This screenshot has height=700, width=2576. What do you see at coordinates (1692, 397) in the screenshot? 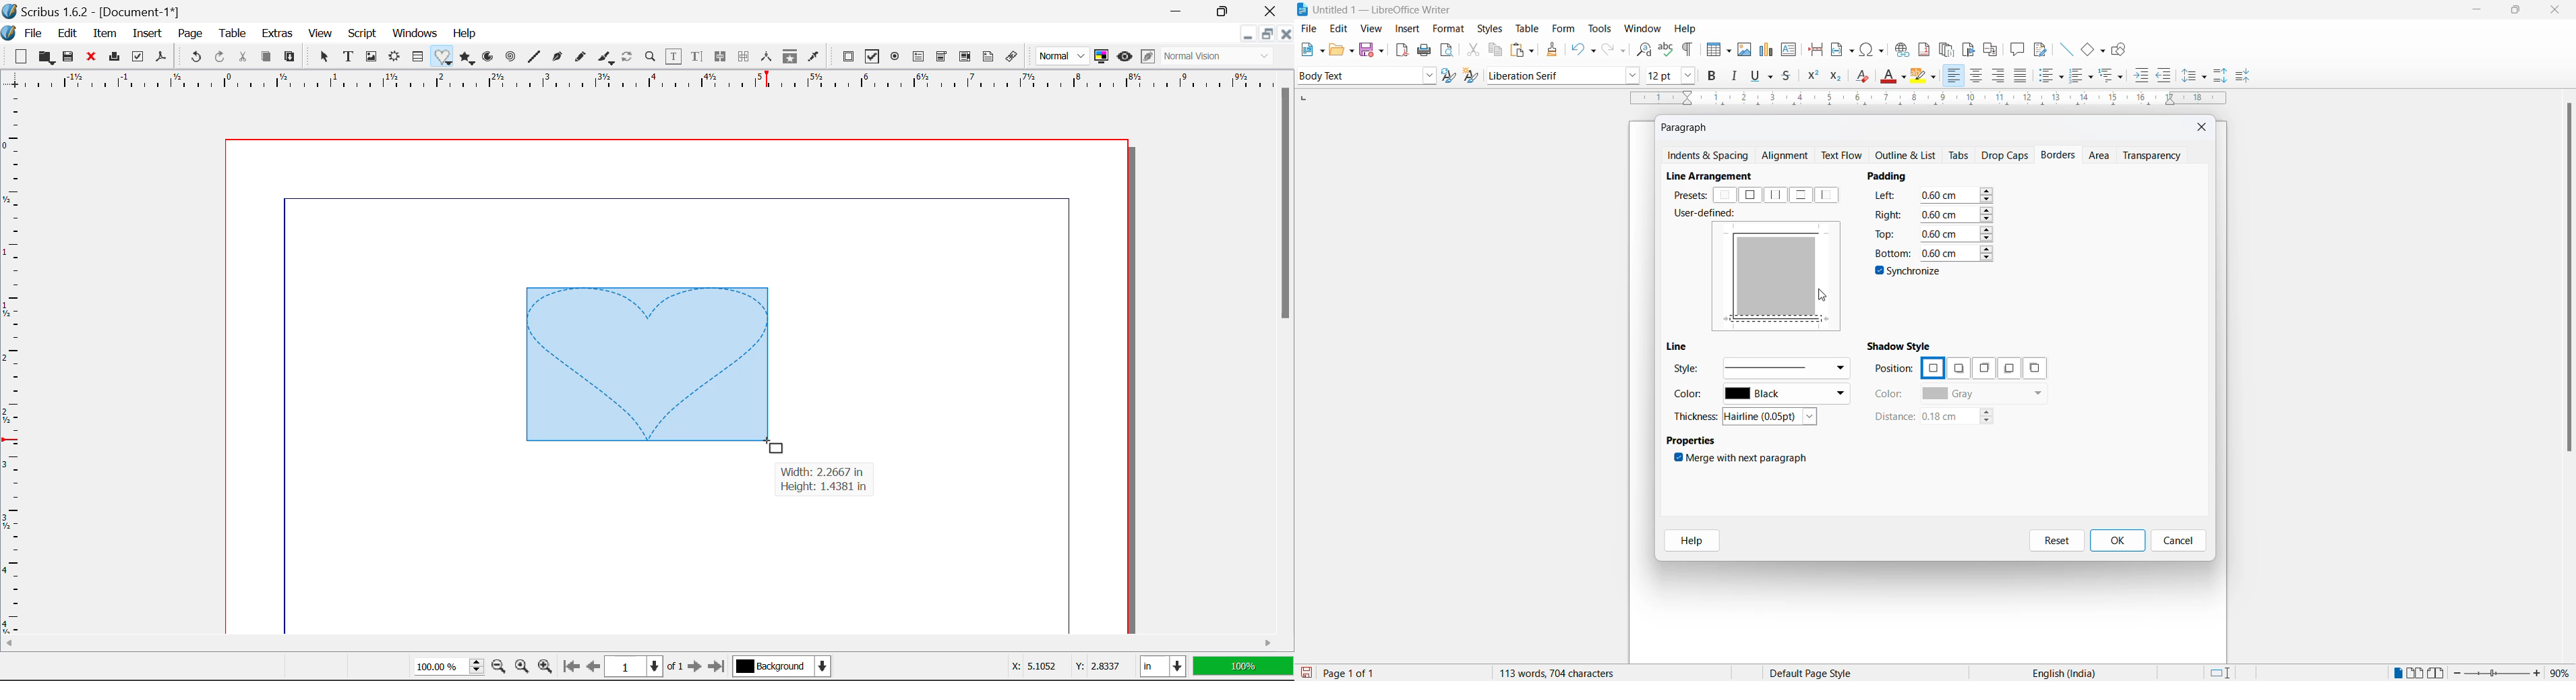
I see `color` at bounding box center [1692, 397].